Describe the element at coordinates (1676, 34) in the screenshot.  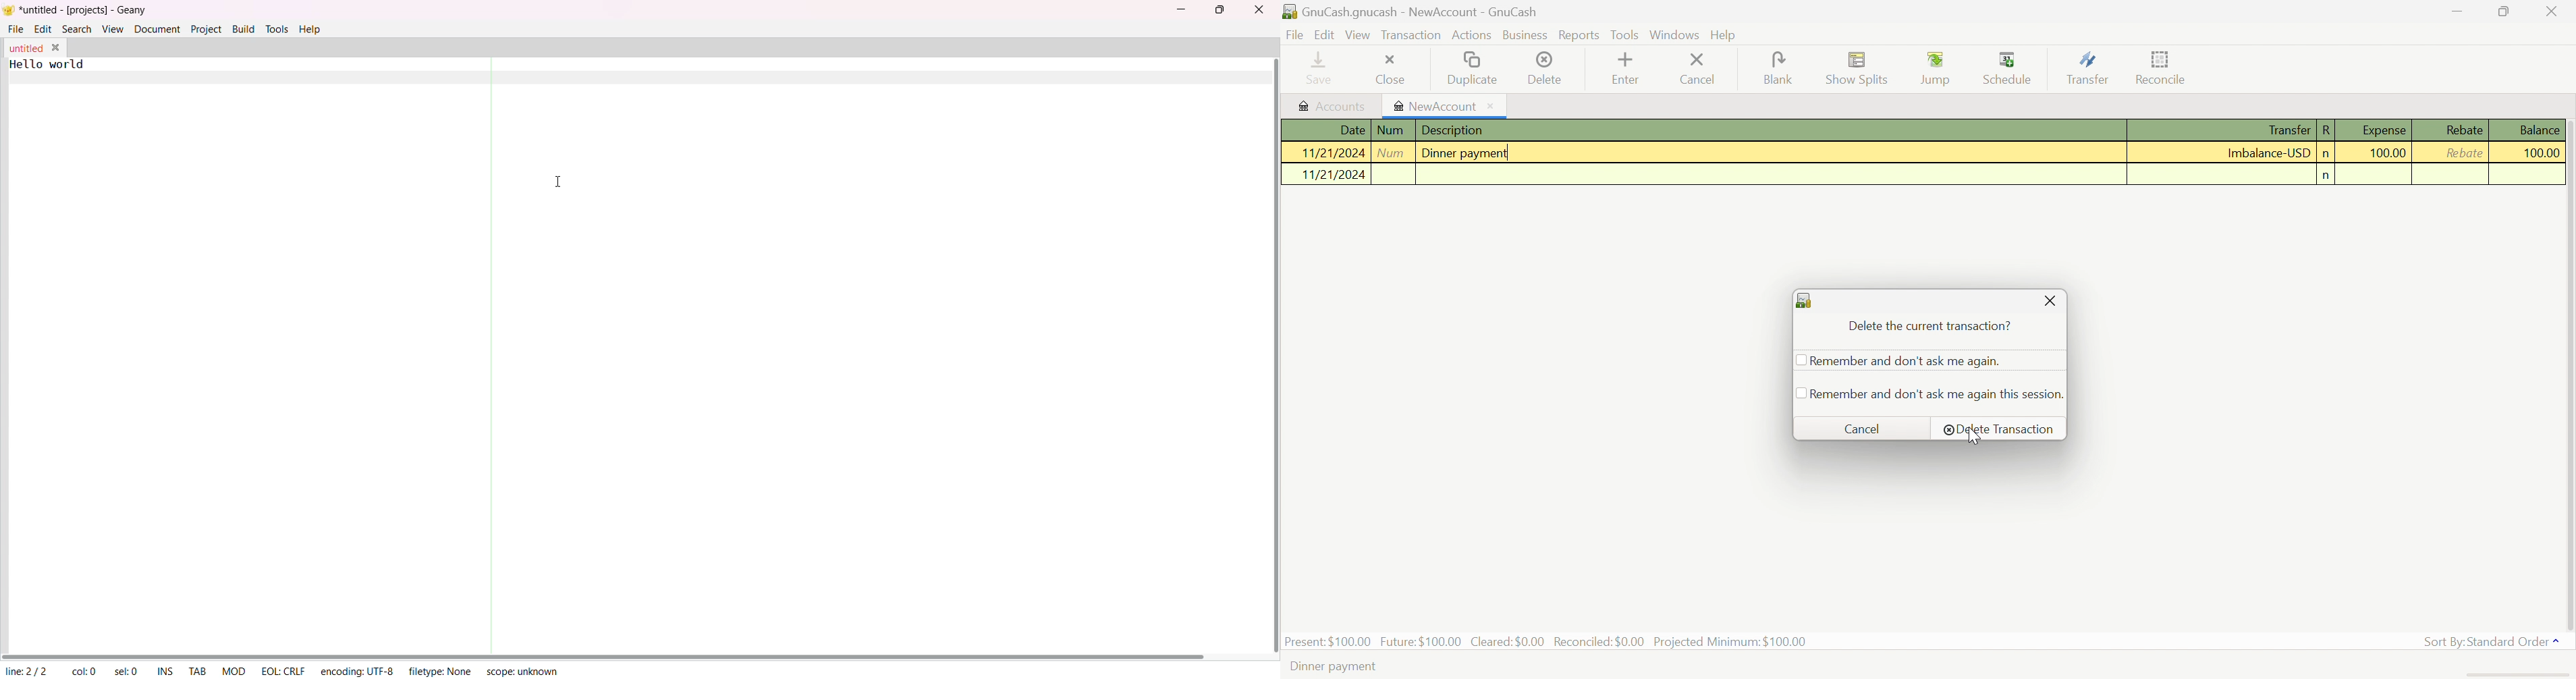
I see `Windows` at that location.